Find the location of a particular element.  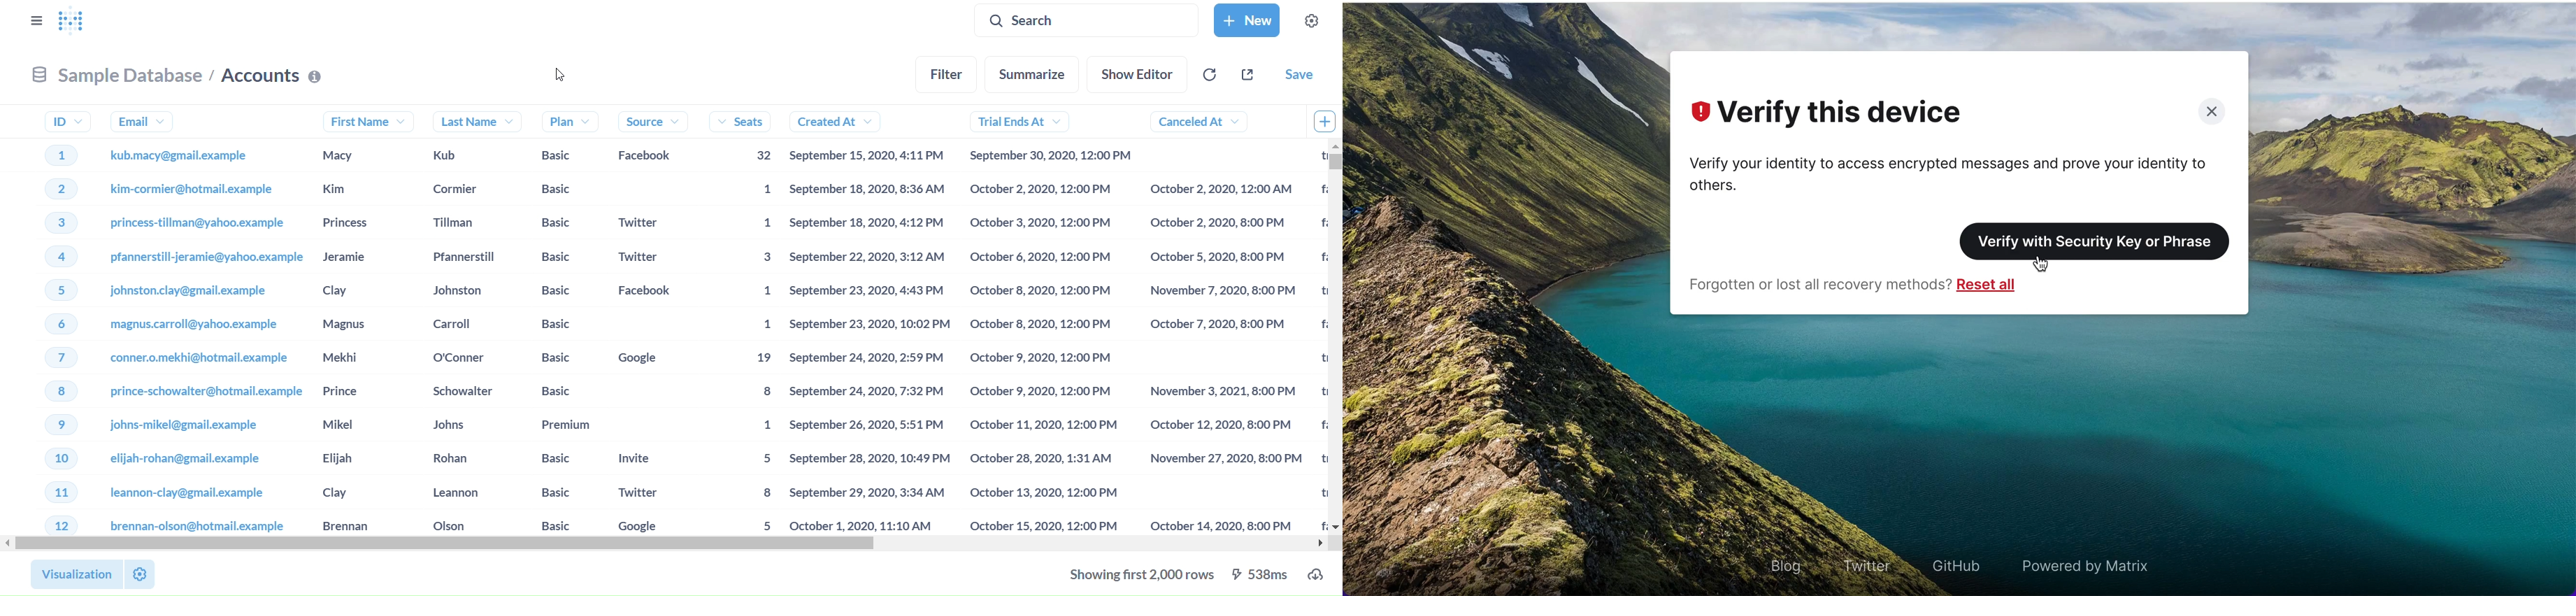

search is located at coordinates (1049, 20).